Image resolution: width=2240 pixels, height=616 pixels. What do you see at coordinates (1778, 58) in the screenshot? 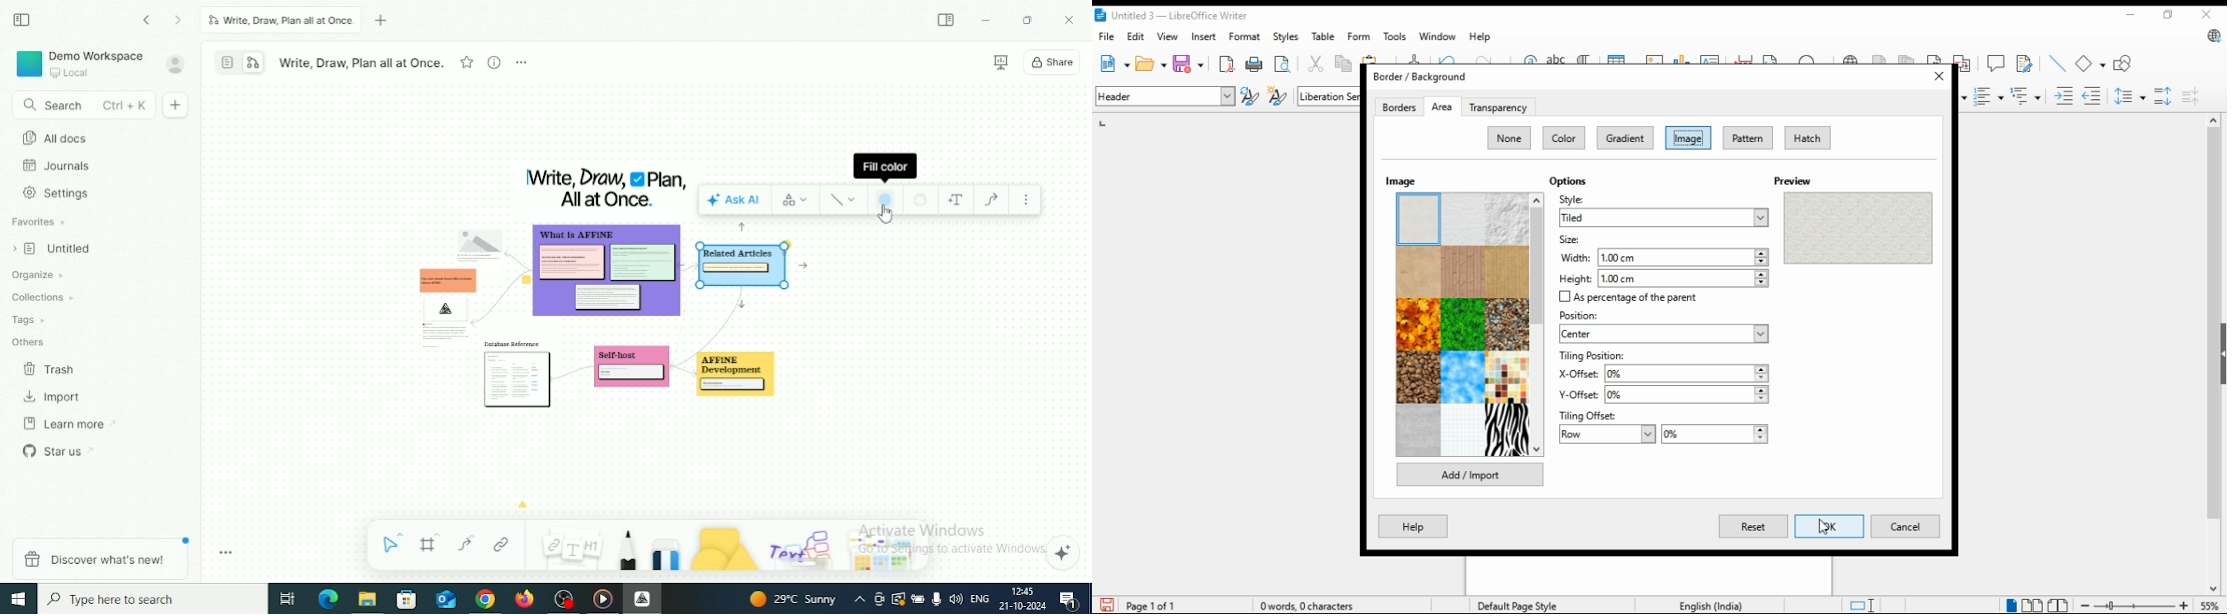
I see `insert field` at bounding box center [1778, 58].